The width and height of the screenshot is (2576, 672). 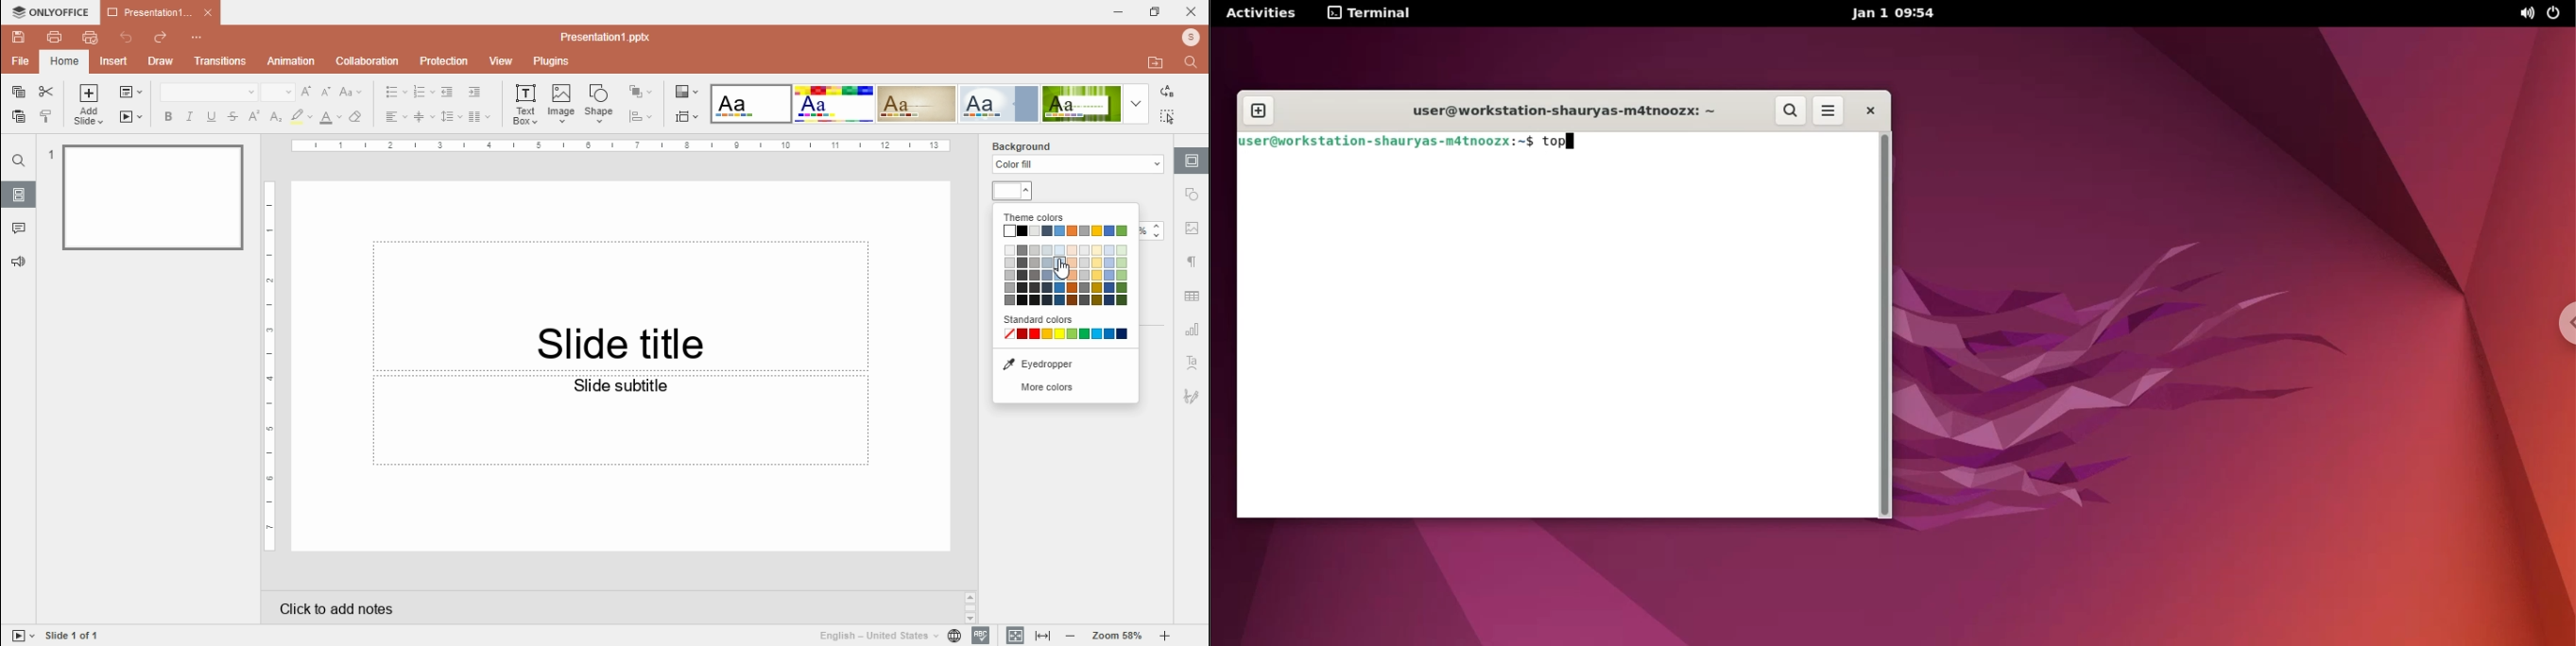 What do you see at coordinates (1191, 62) in the screenshot?
I see `find` at bounding box center [1191, 62].